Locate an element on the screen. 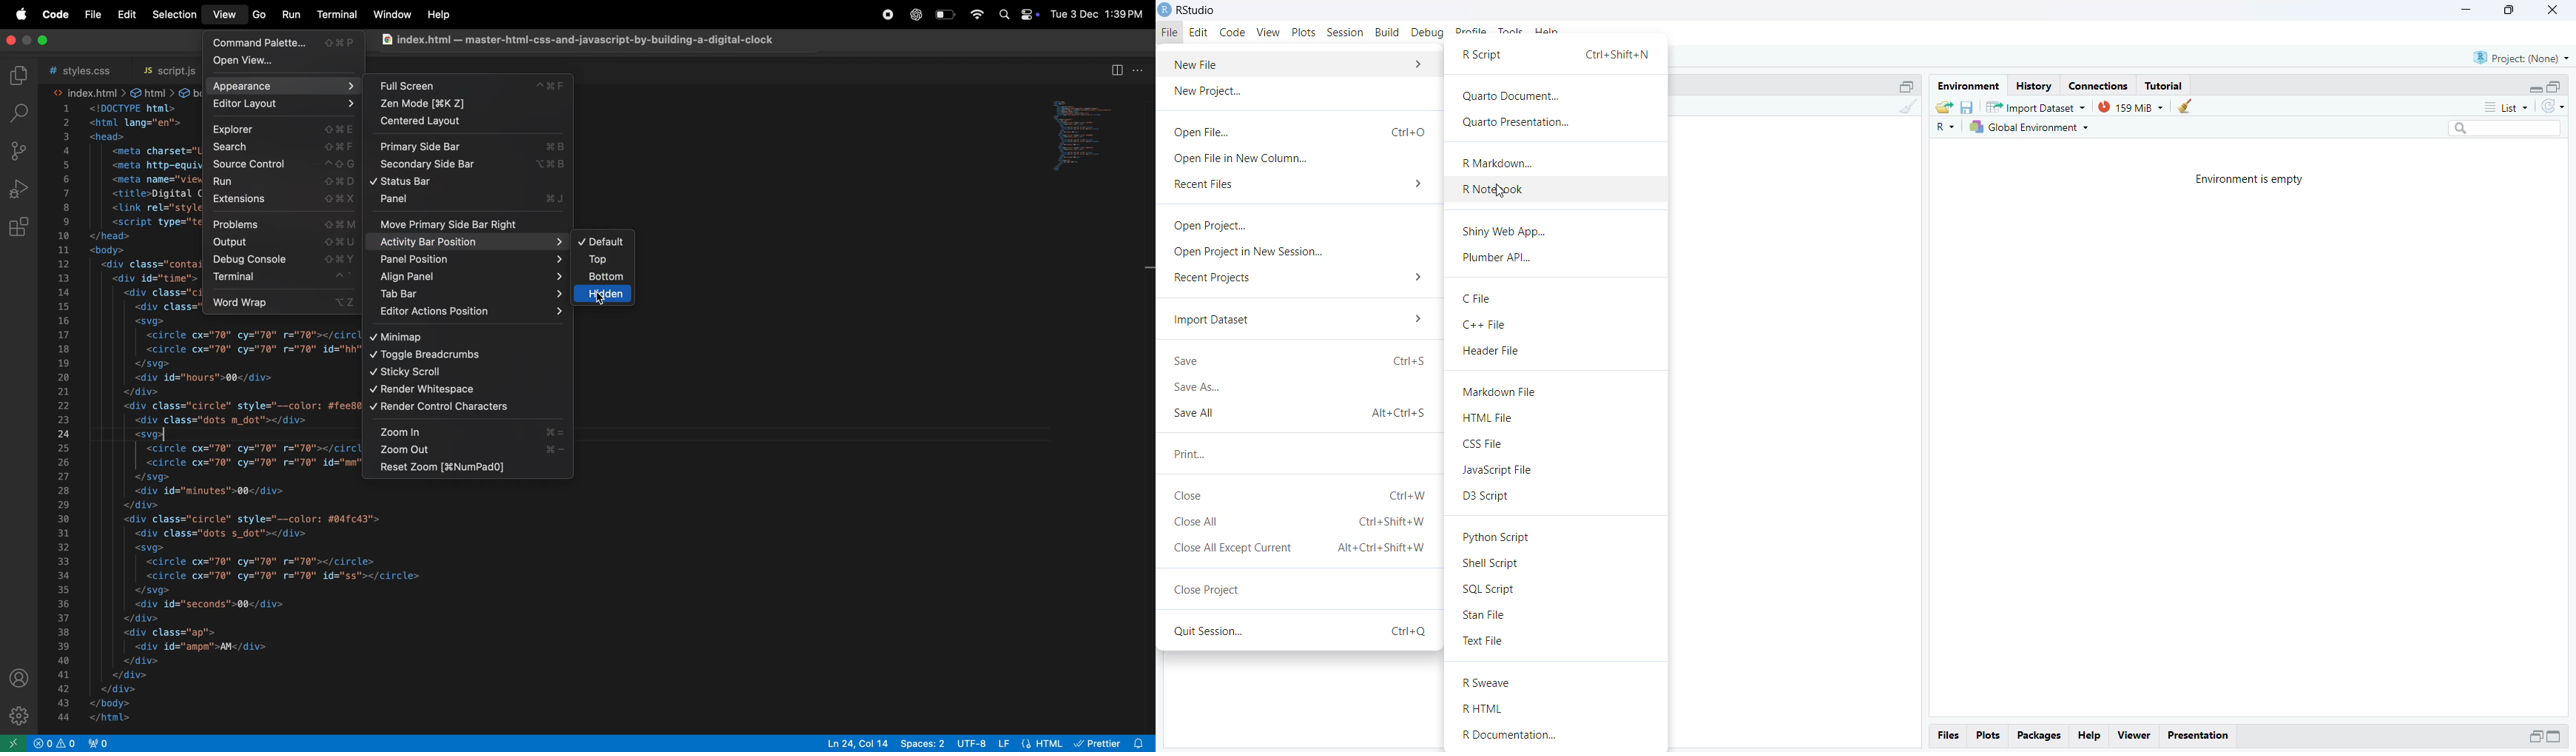 Image resolution: width=2576 pixels, height=756 pixels. files is located at coordinates (1948, 736).